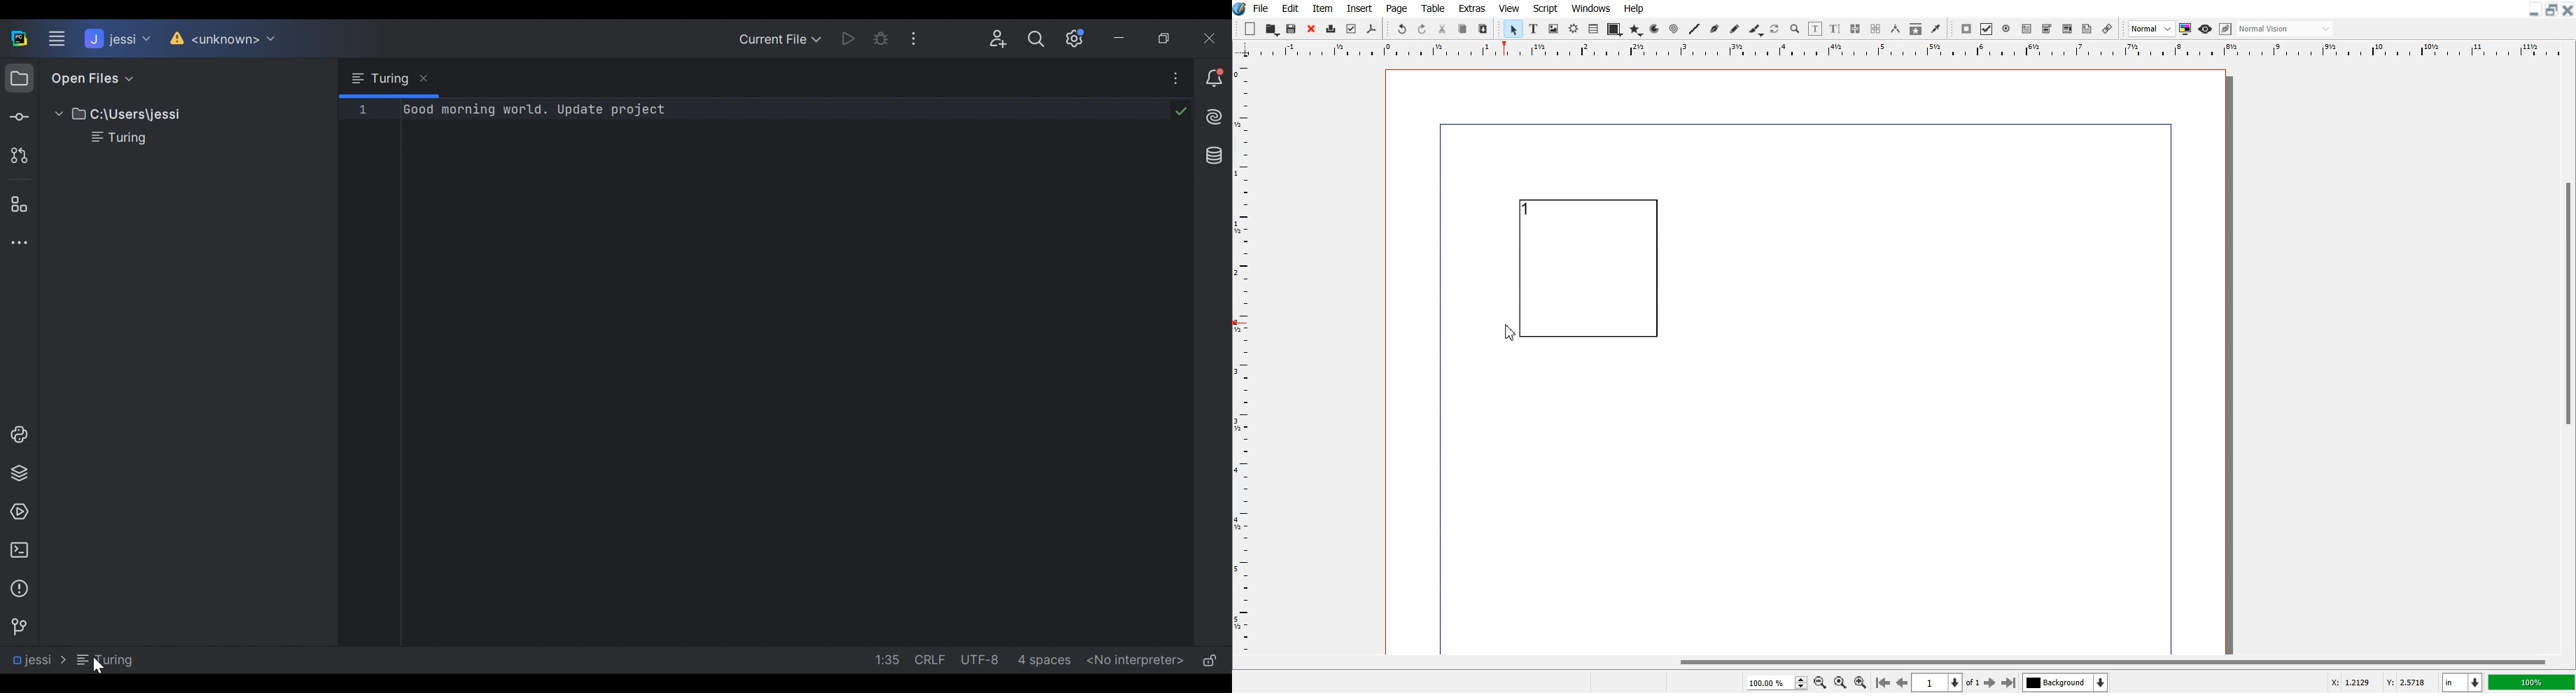 This screenshot has height=700, width=2576. What do you see at coordinates (1735, 29) in the screenshot?
I see `Freehand line ` at bounding box center [1735, 29].